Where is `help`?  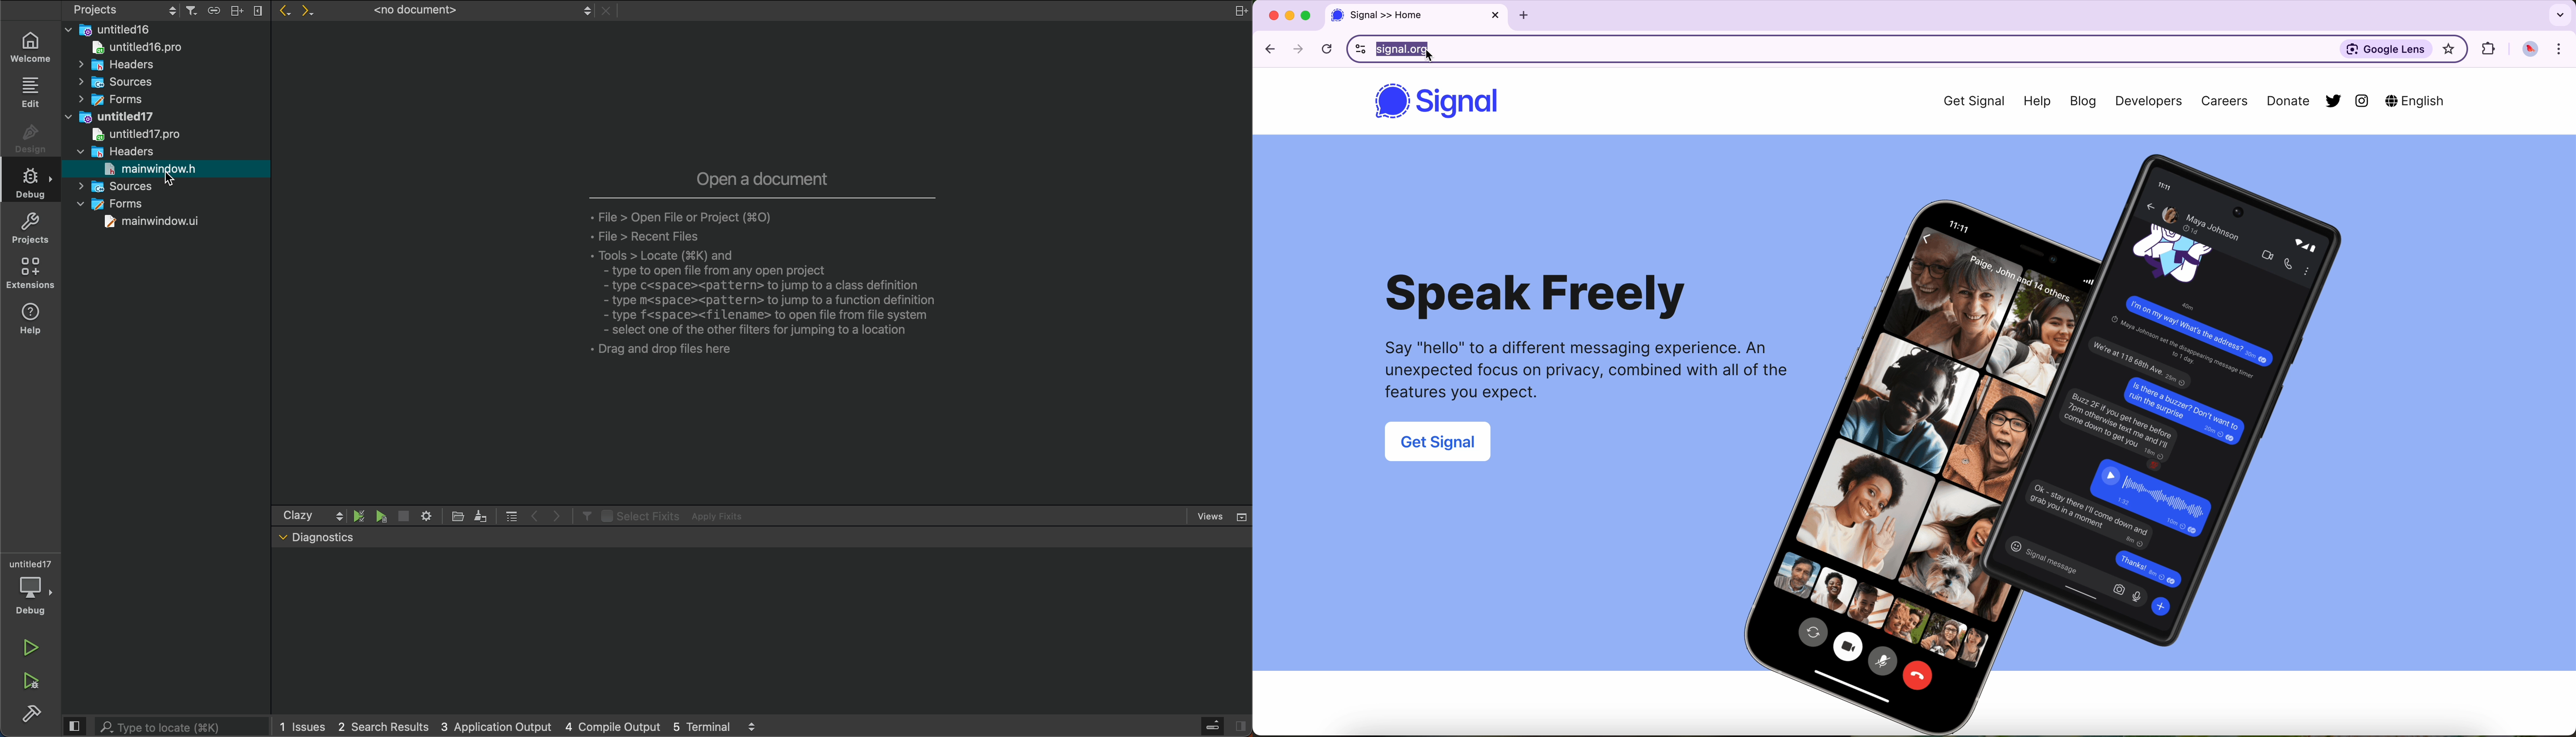
help is located at coordinates (38, 324).